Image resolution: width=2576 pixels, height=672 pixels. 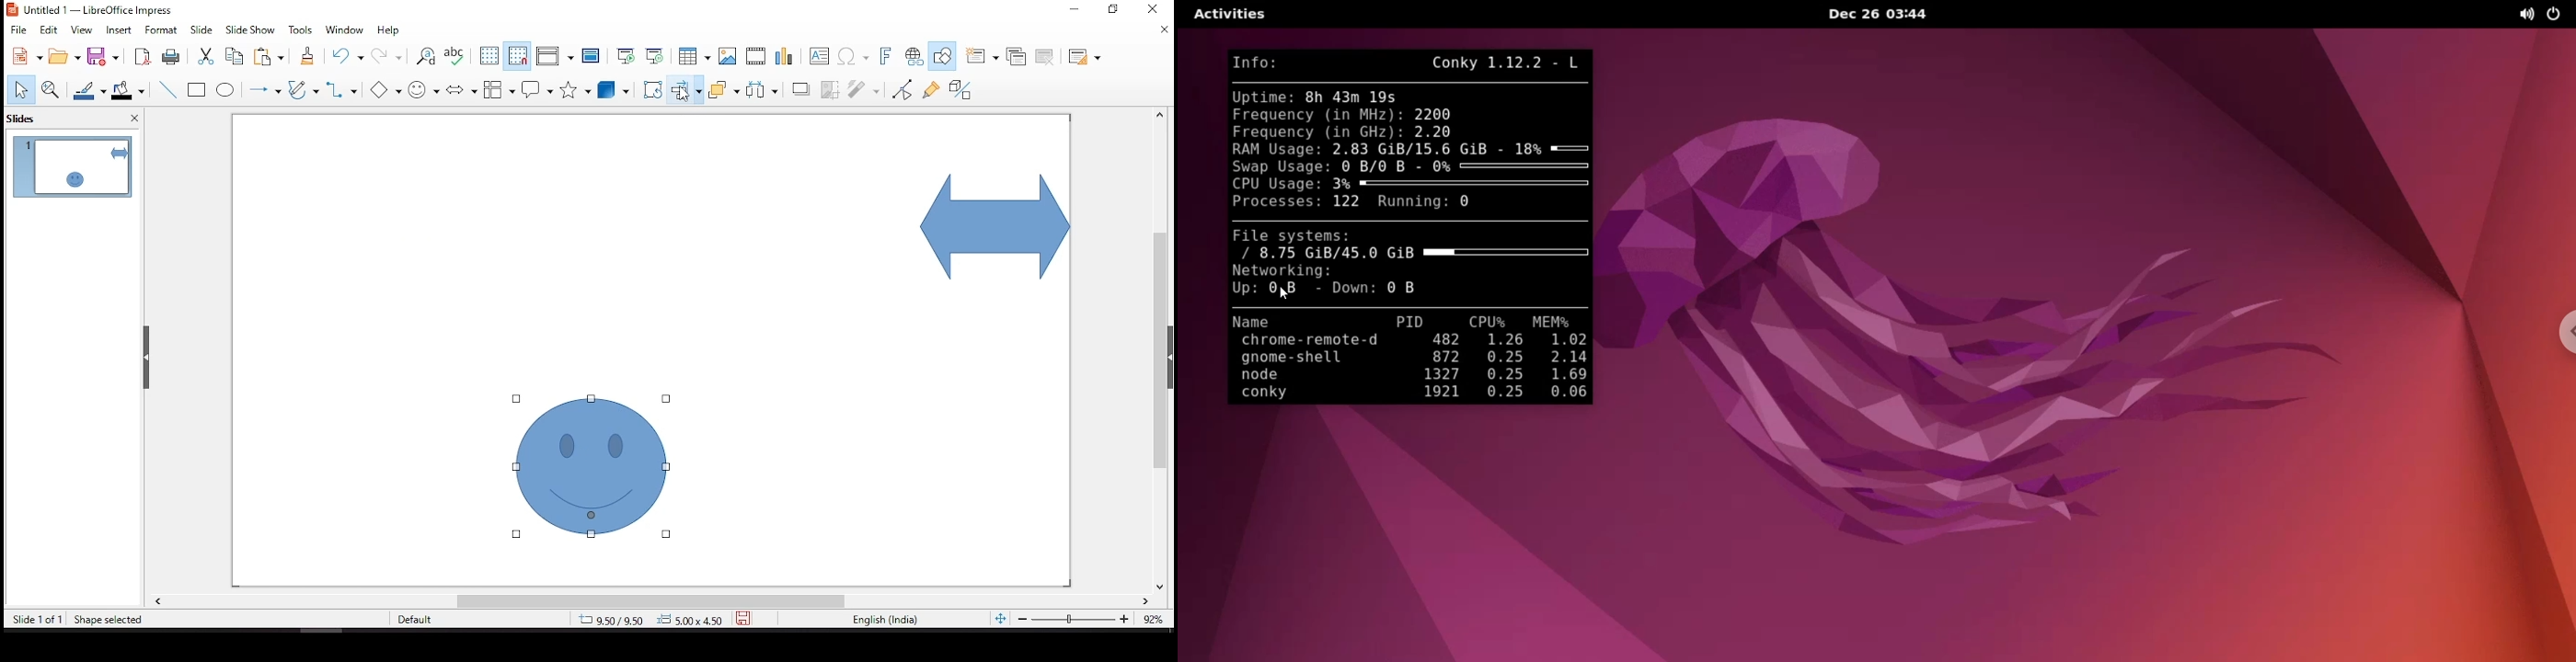 What do you see at coordinates (612, 620) in the screenshot?
I see `6.07/4.08` at bounding box center [612, 620].